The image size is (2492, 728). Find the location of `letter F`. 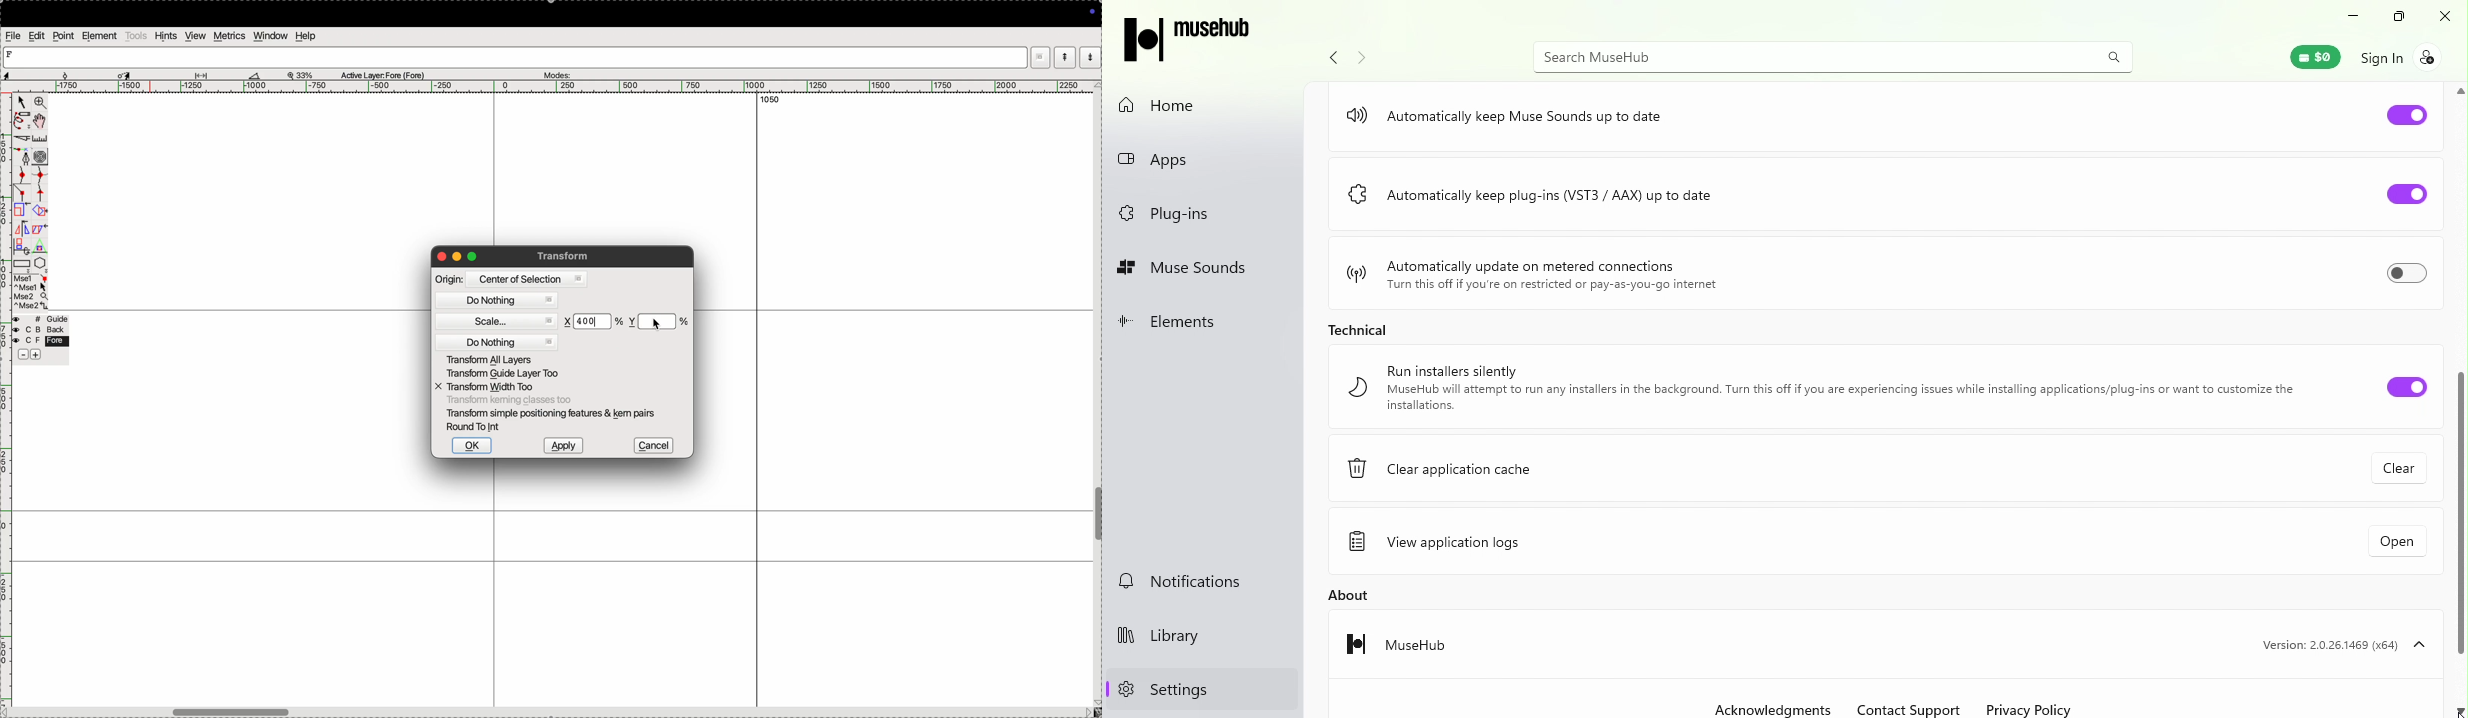

letter F is located at coordinates (11, 54).